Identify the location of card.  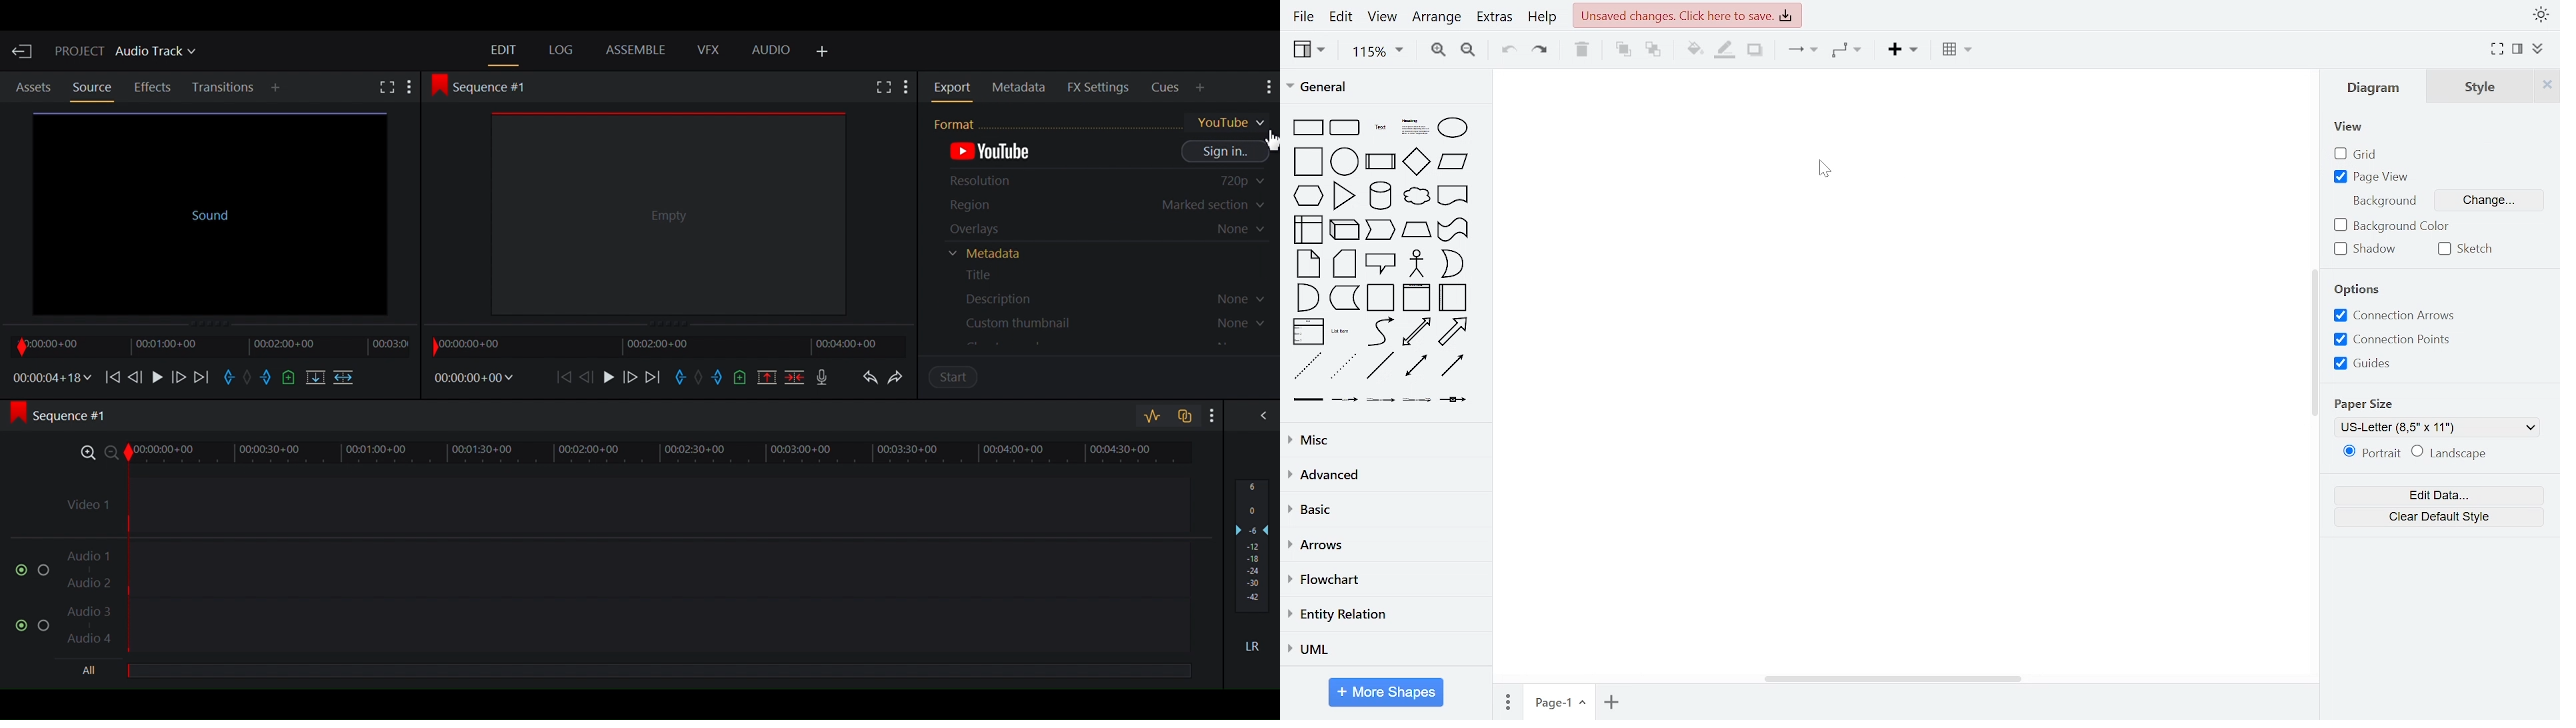
(1344, 264).